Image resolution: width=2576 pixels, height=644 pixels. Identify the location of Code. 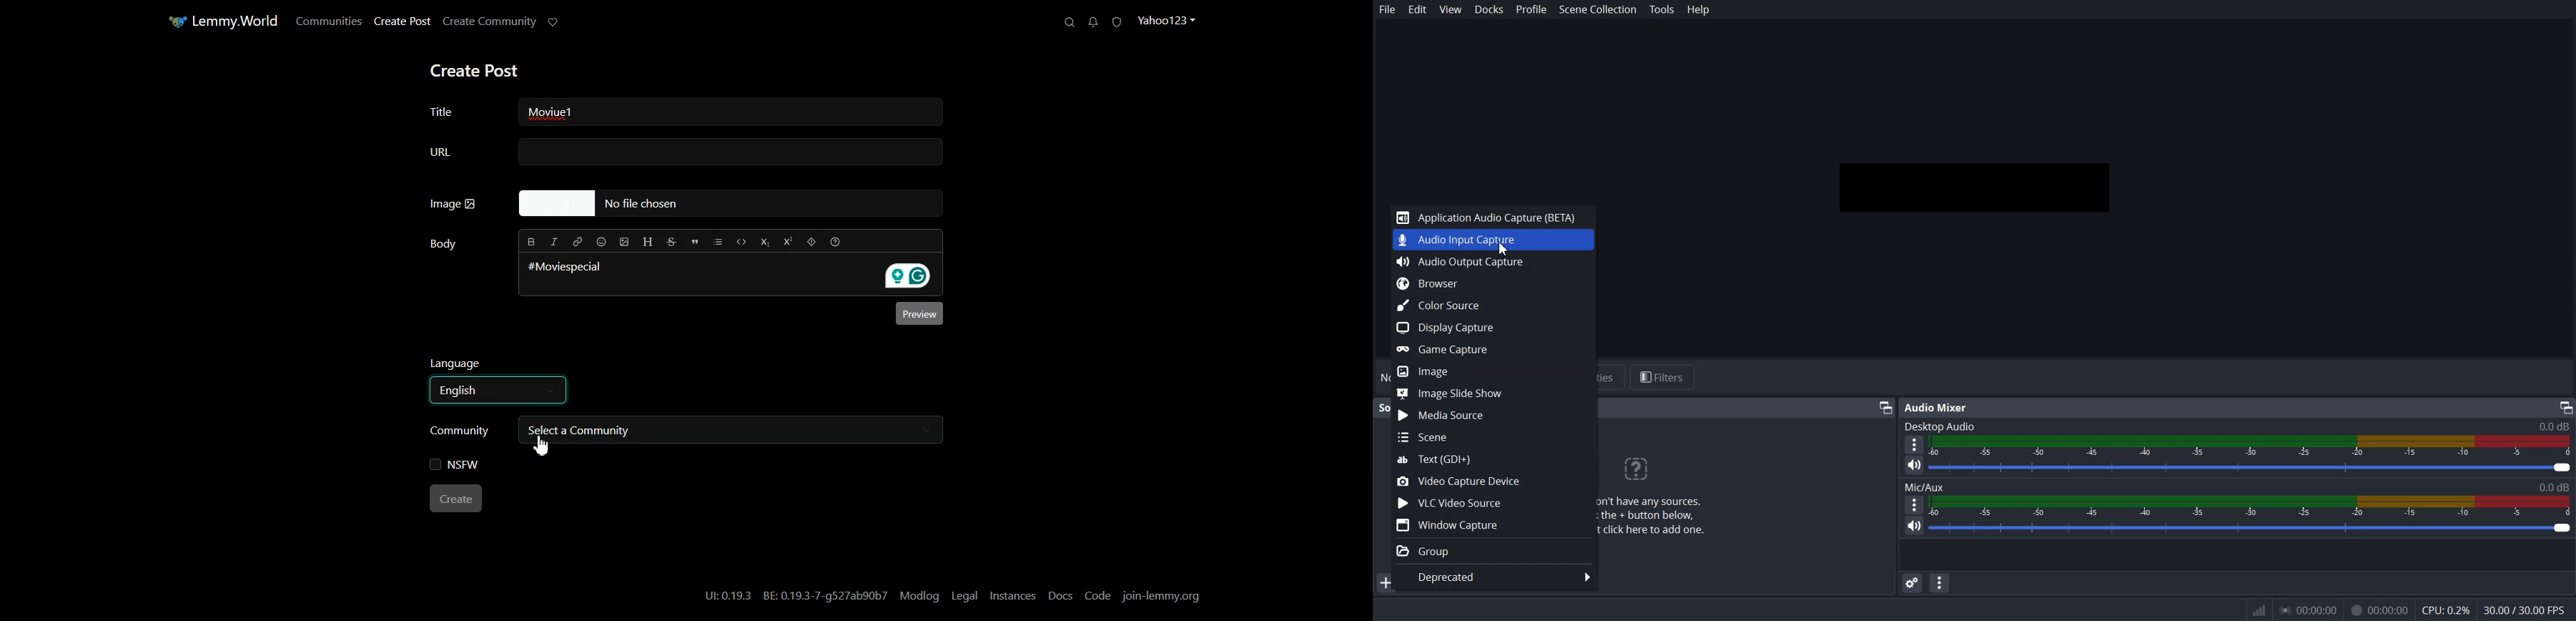
(742, 241).